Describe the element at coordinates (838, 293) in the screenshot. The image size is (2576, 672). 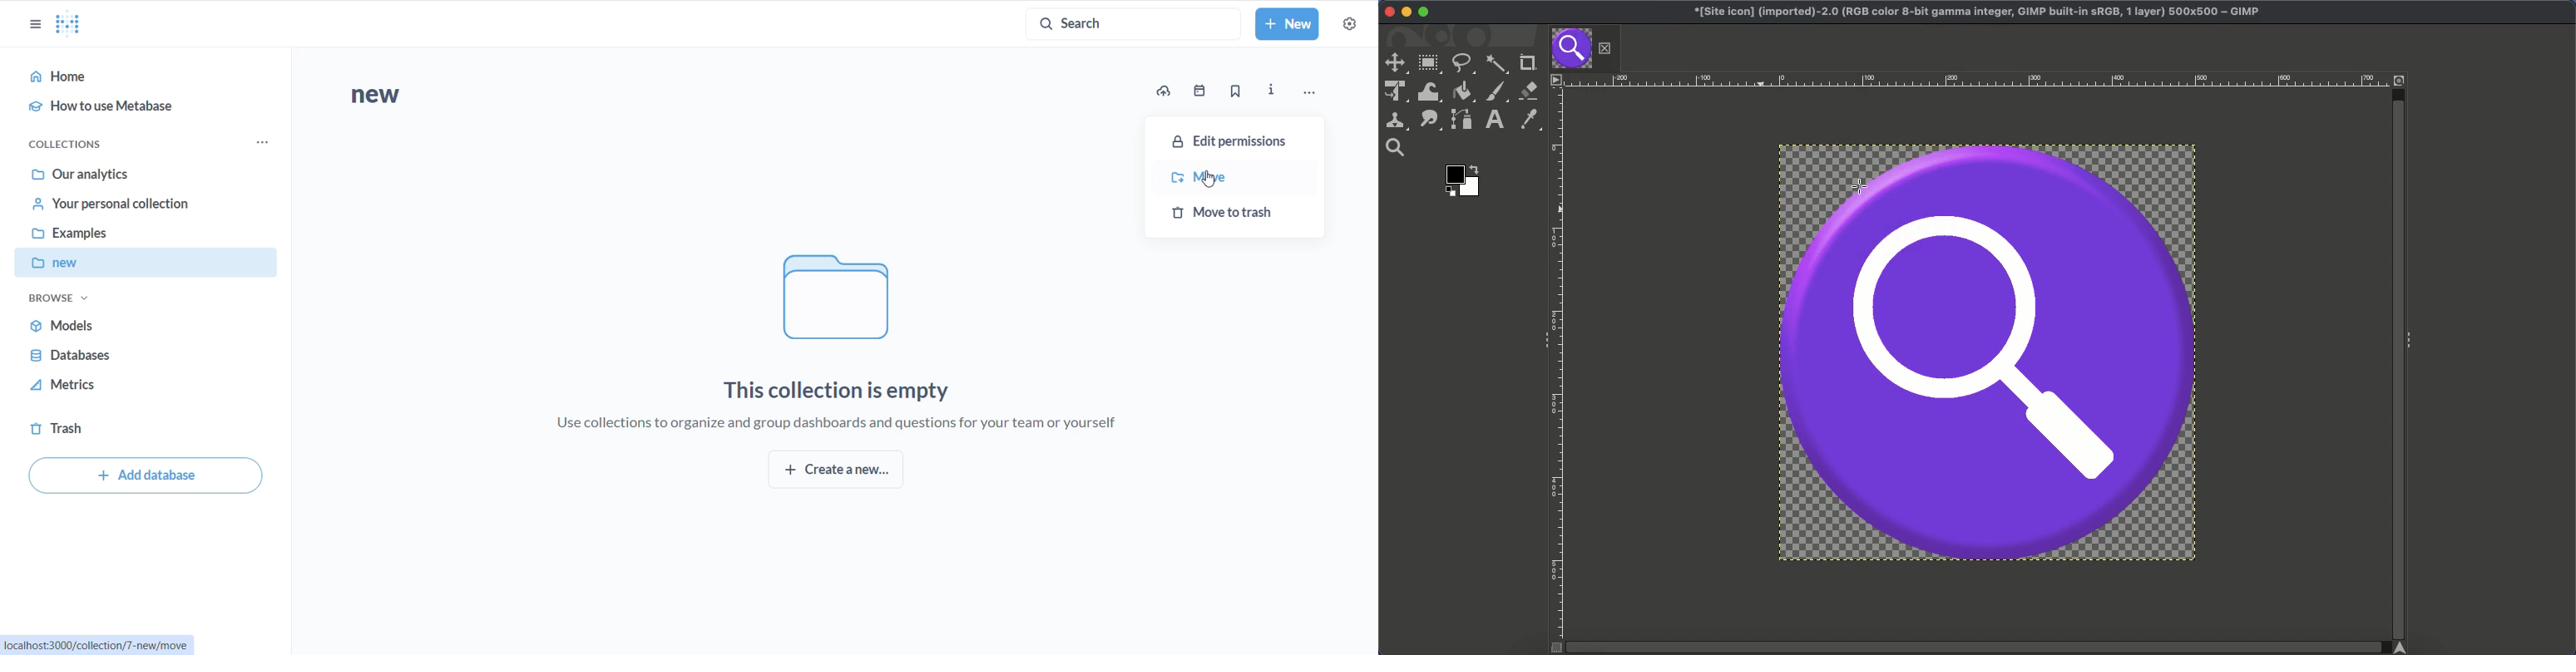
I see `folder logo` at that location.